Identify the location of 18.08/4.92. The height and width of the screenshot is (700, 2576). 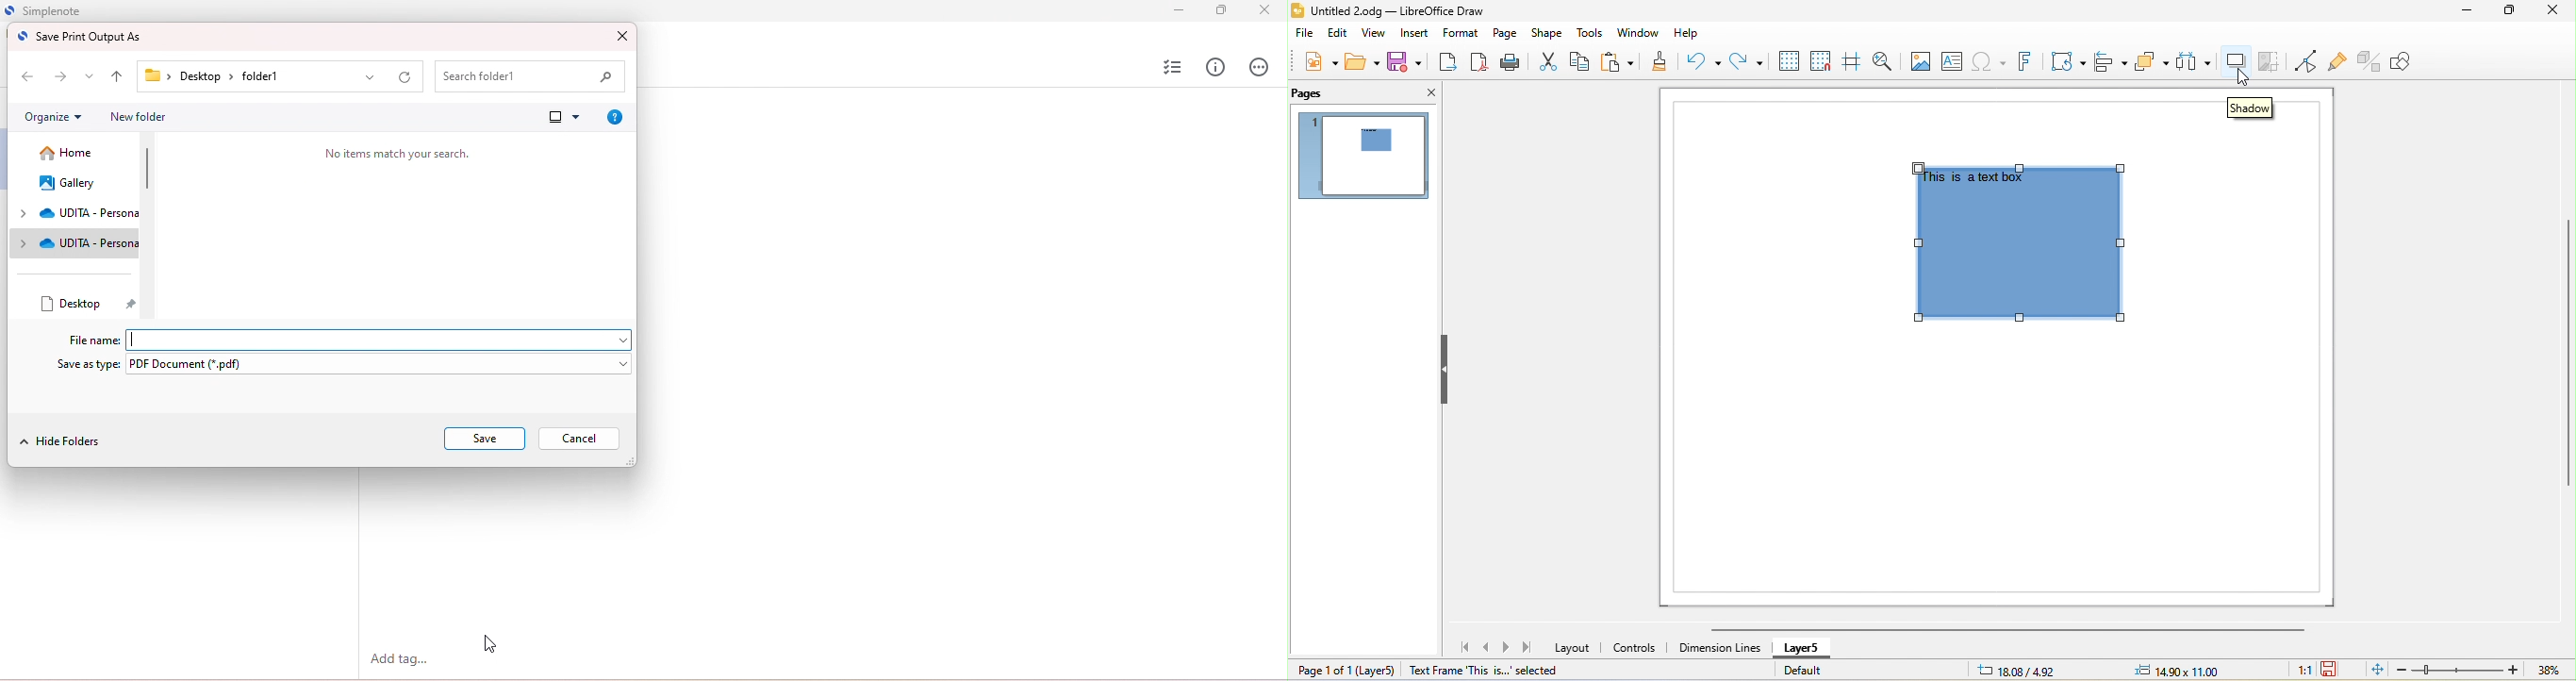
(2020, 670).